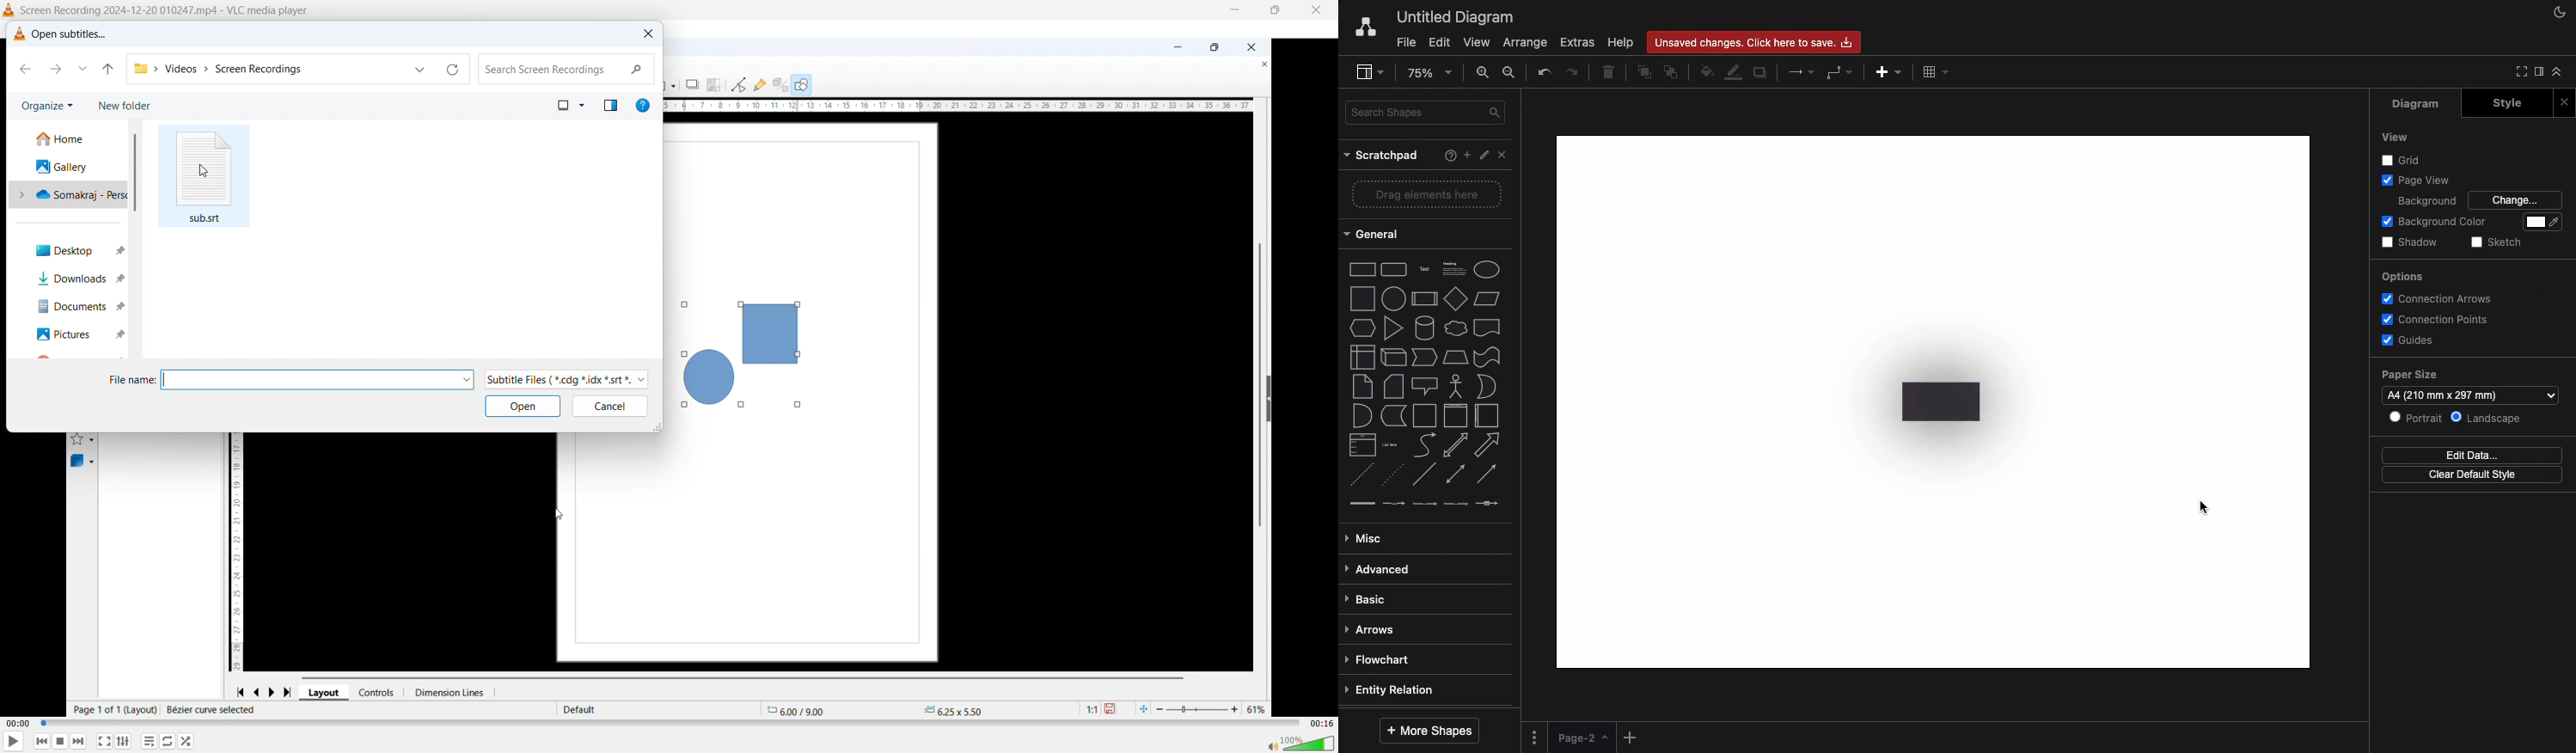 This screenshot has width=2576, height=756. What do you see at coordinates (2434, 298) in the screenshot?
I see `Connection arrows` at bounding box center [2434, 298].